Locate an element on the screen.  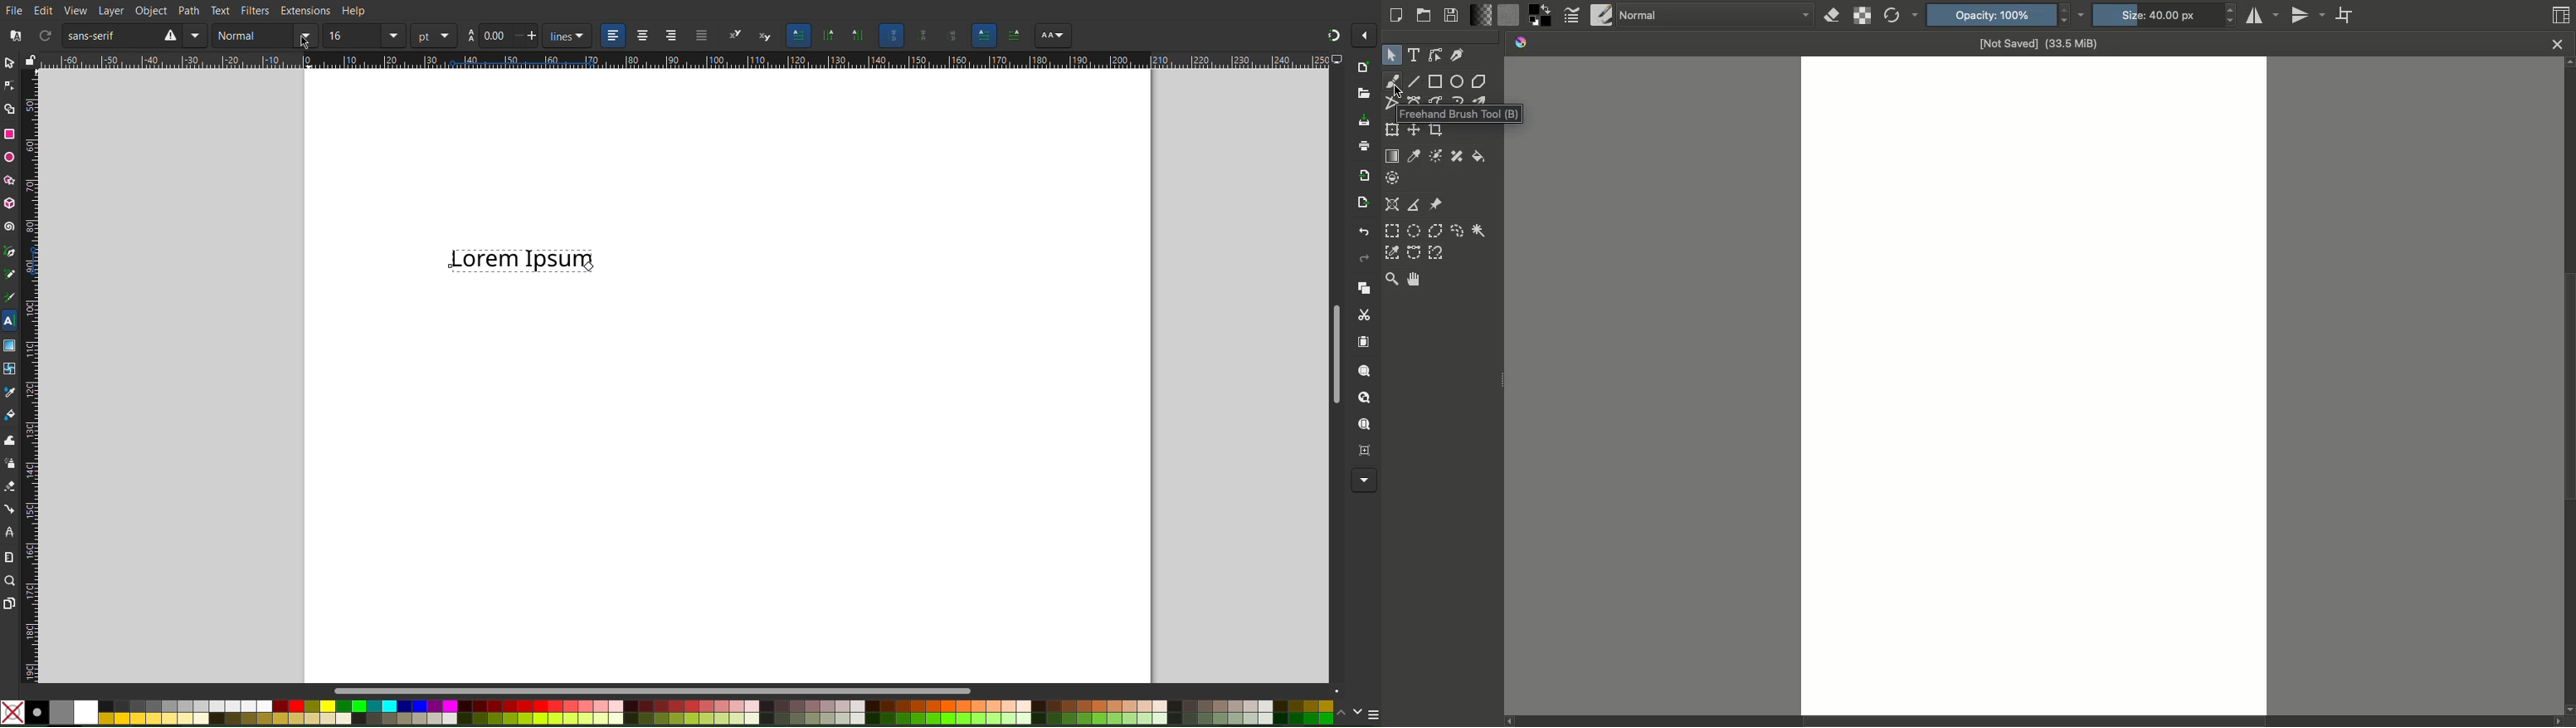
Size is located at coordinates (2165, 15).